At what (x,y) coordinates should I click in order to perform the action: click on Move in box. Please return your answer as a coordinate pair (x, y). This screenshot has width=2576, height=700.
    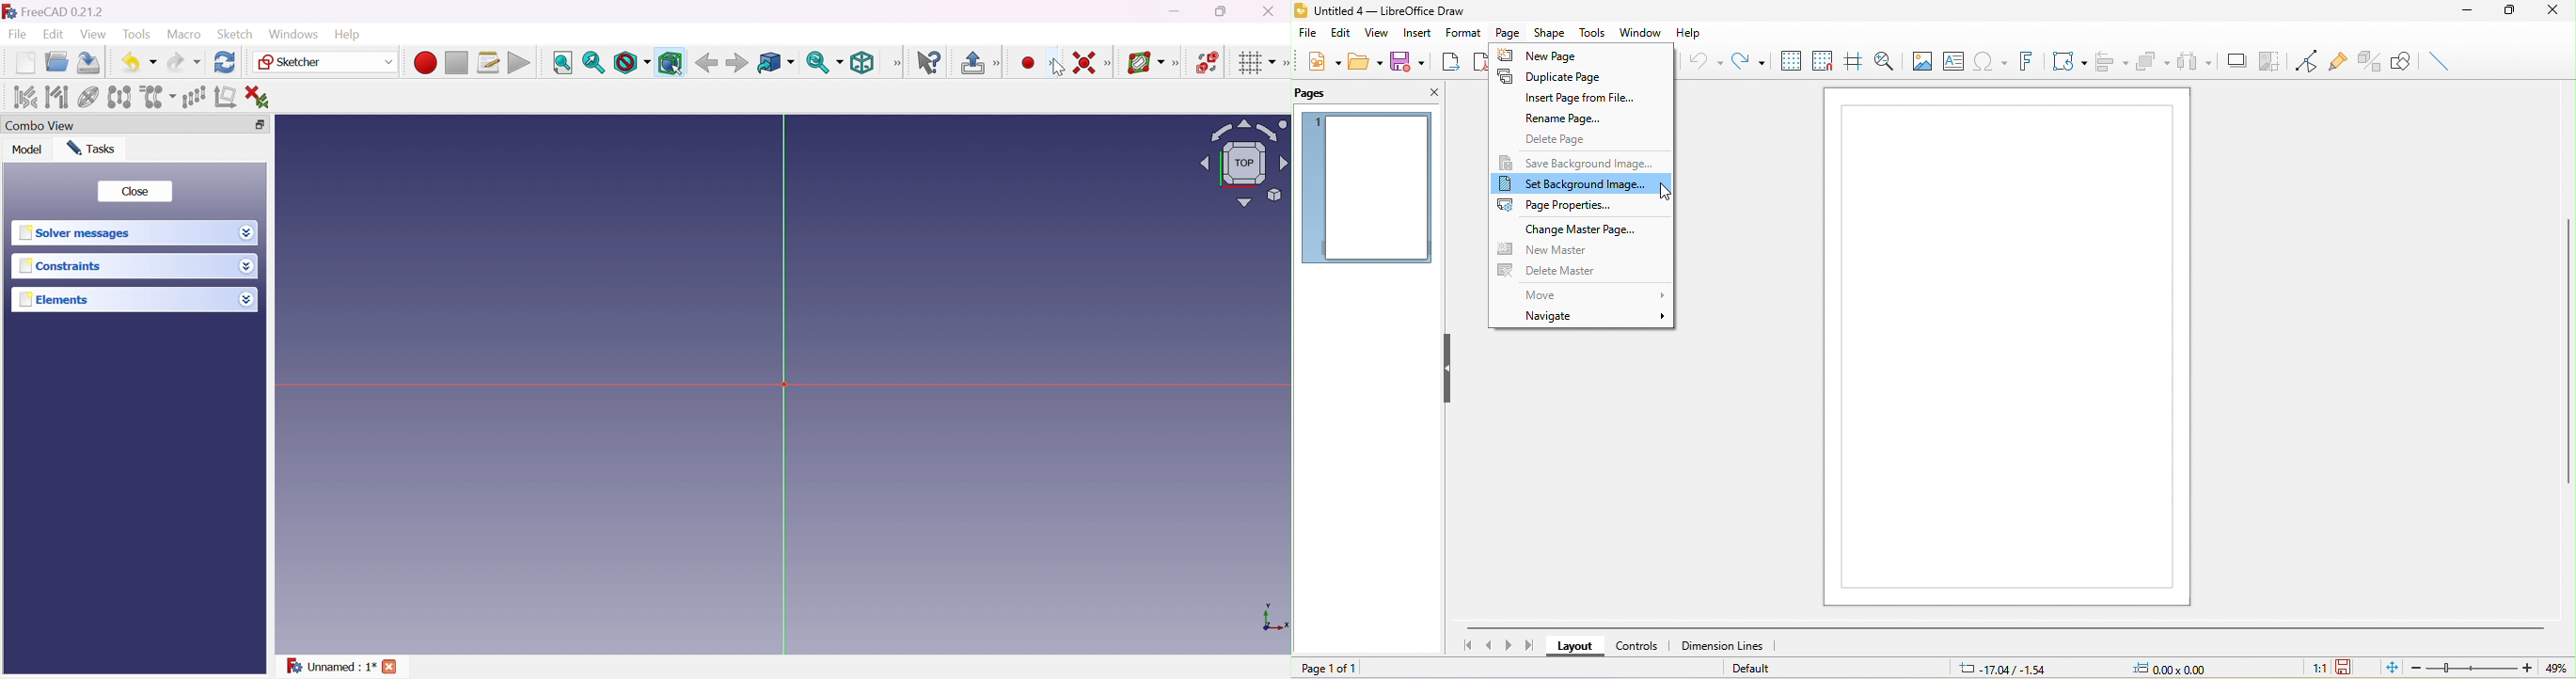
    Looking at the image, I should click on (775, 63).